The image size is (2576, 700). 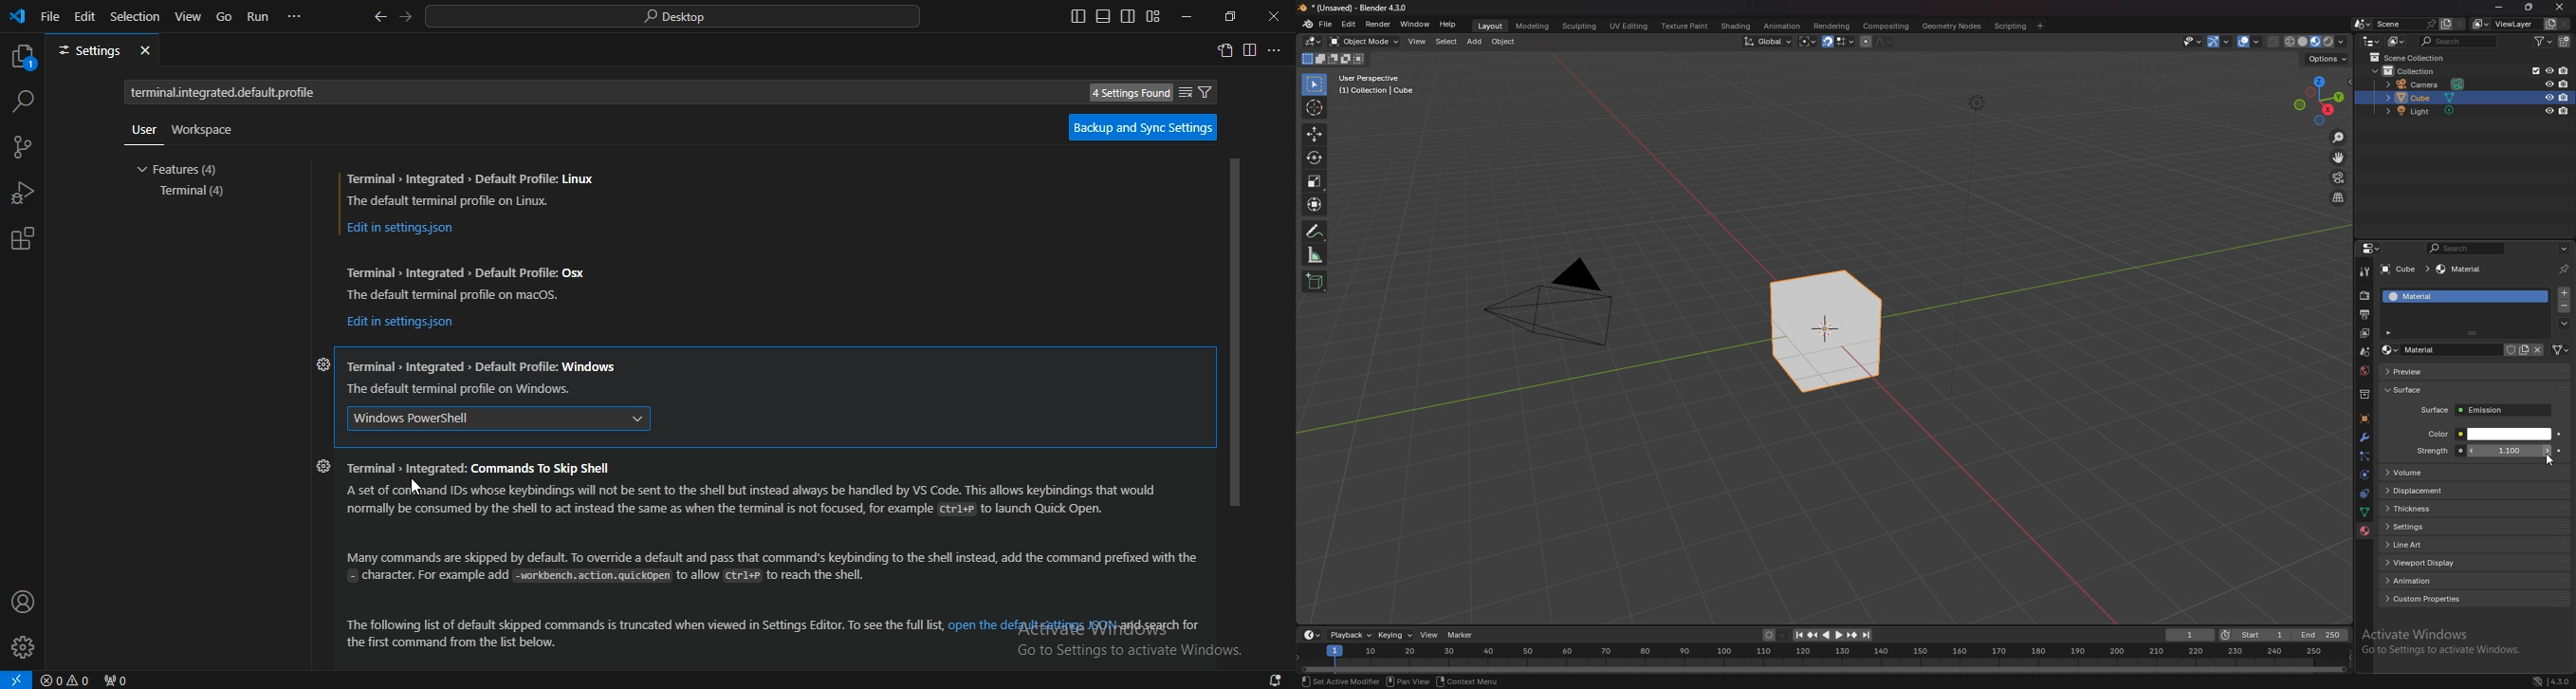 I want to click on animate property, so click(x=2560, y=451).